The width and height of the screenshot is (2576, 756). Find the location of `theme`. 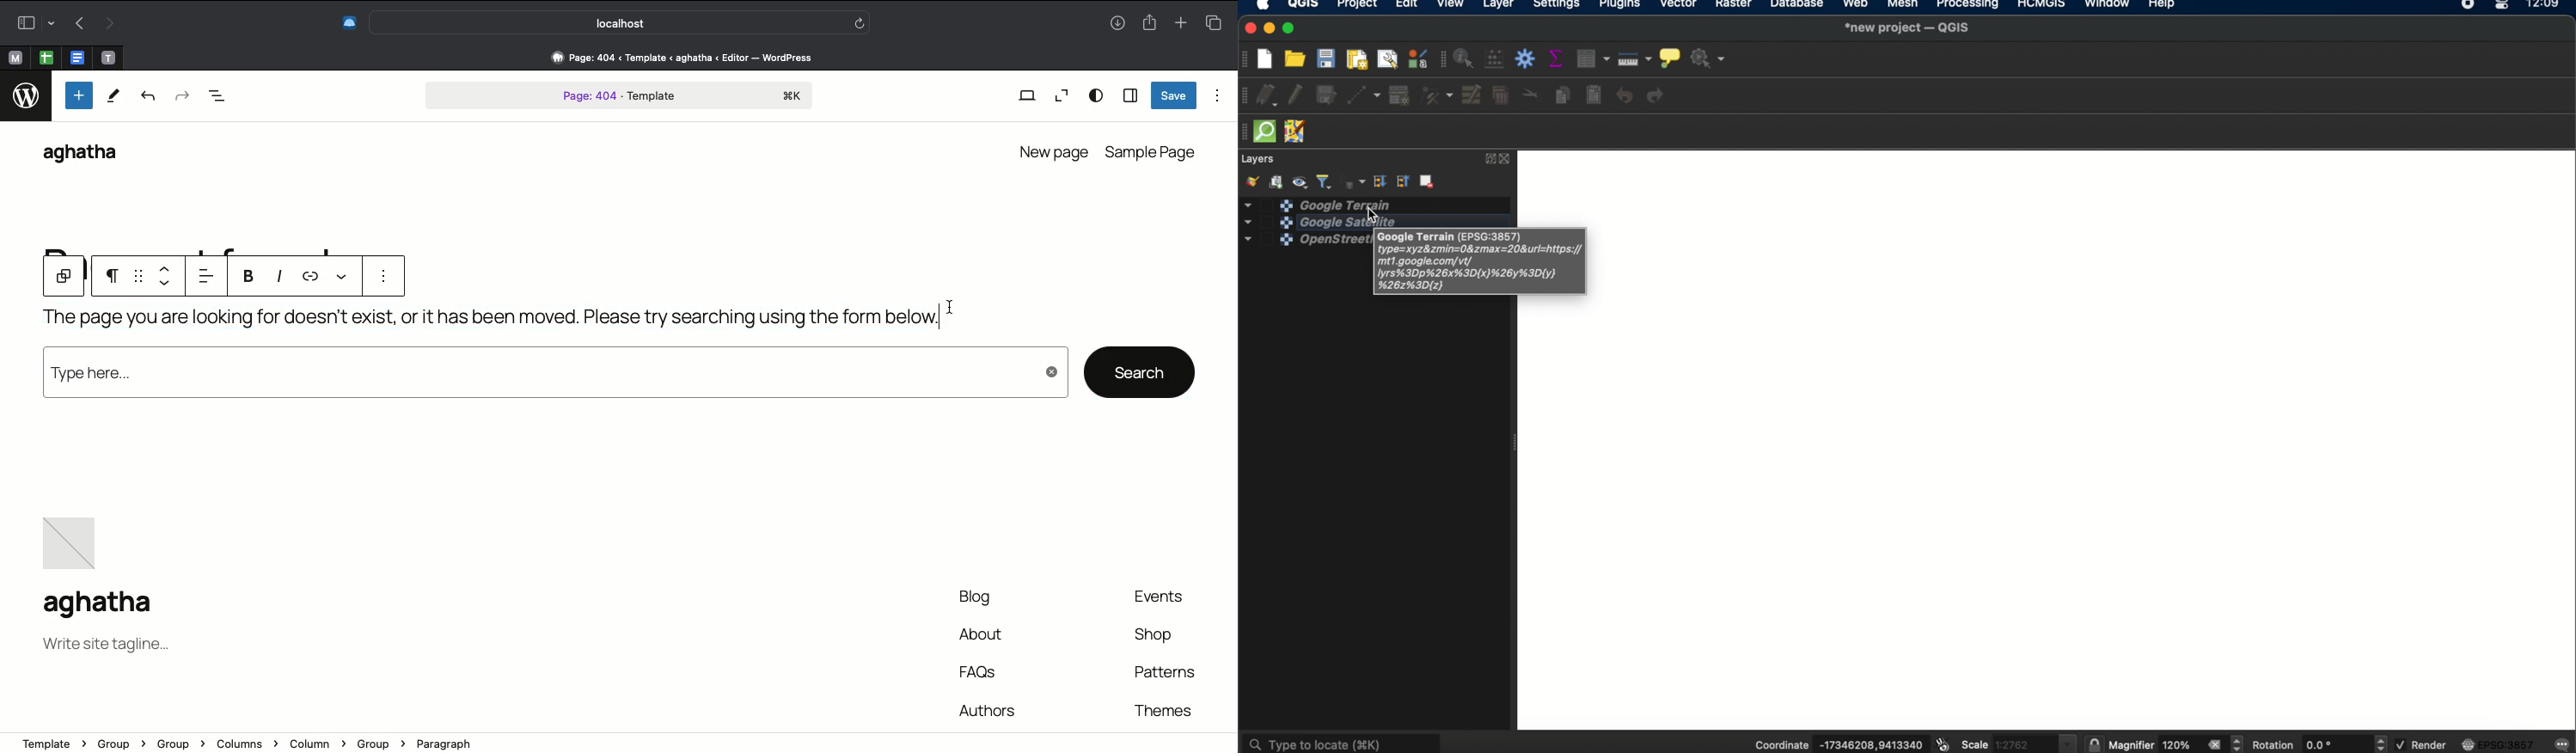

theme is located at coordinates (1161, 707).